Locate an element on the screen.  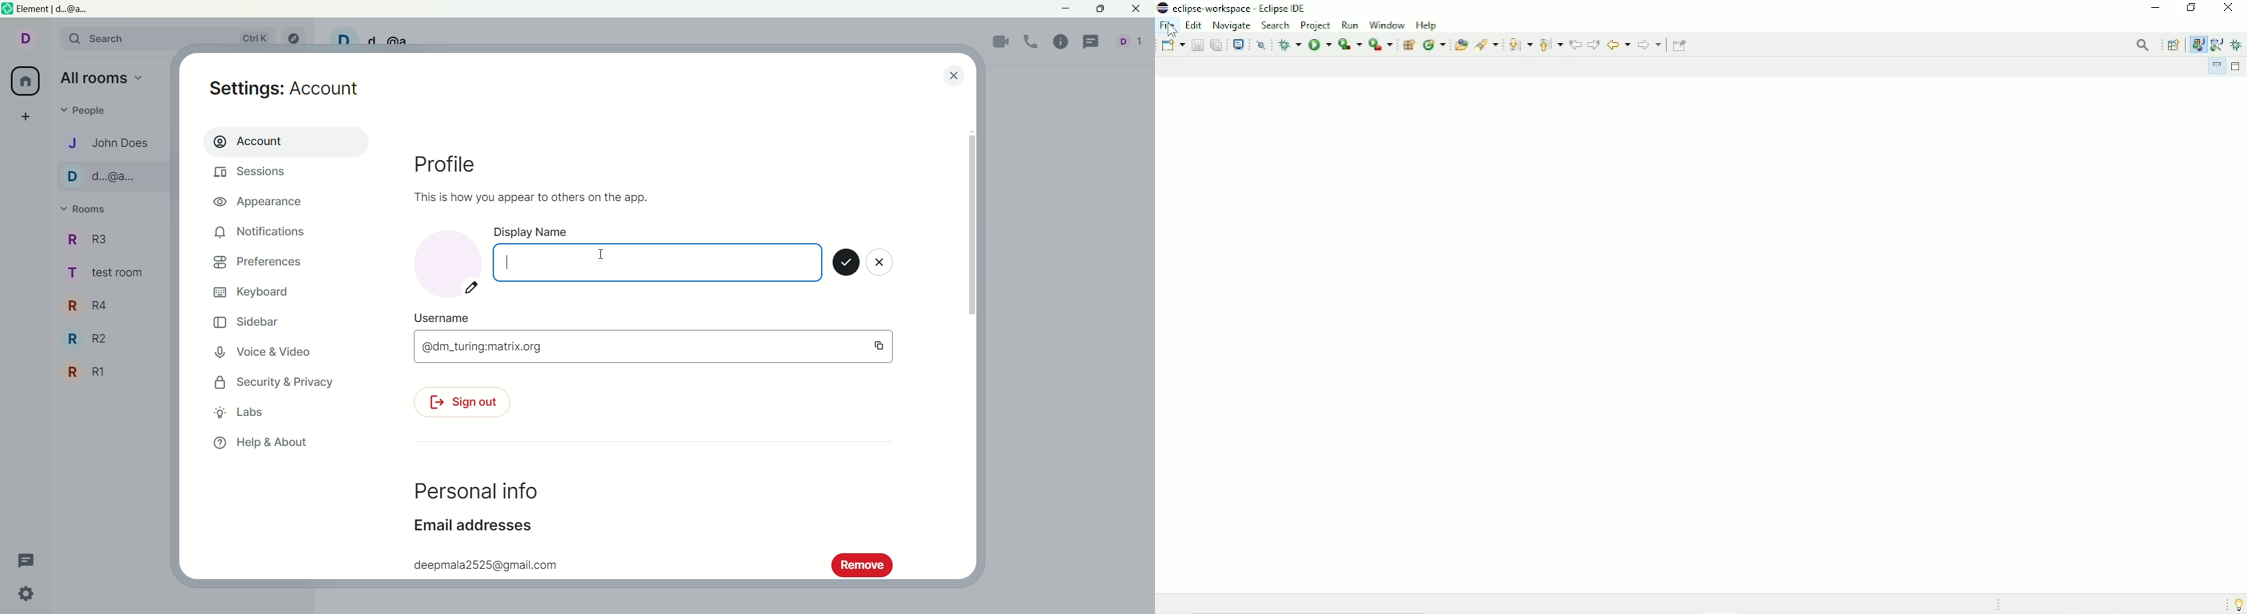
Cursor is located at coordinates (1172, 29).